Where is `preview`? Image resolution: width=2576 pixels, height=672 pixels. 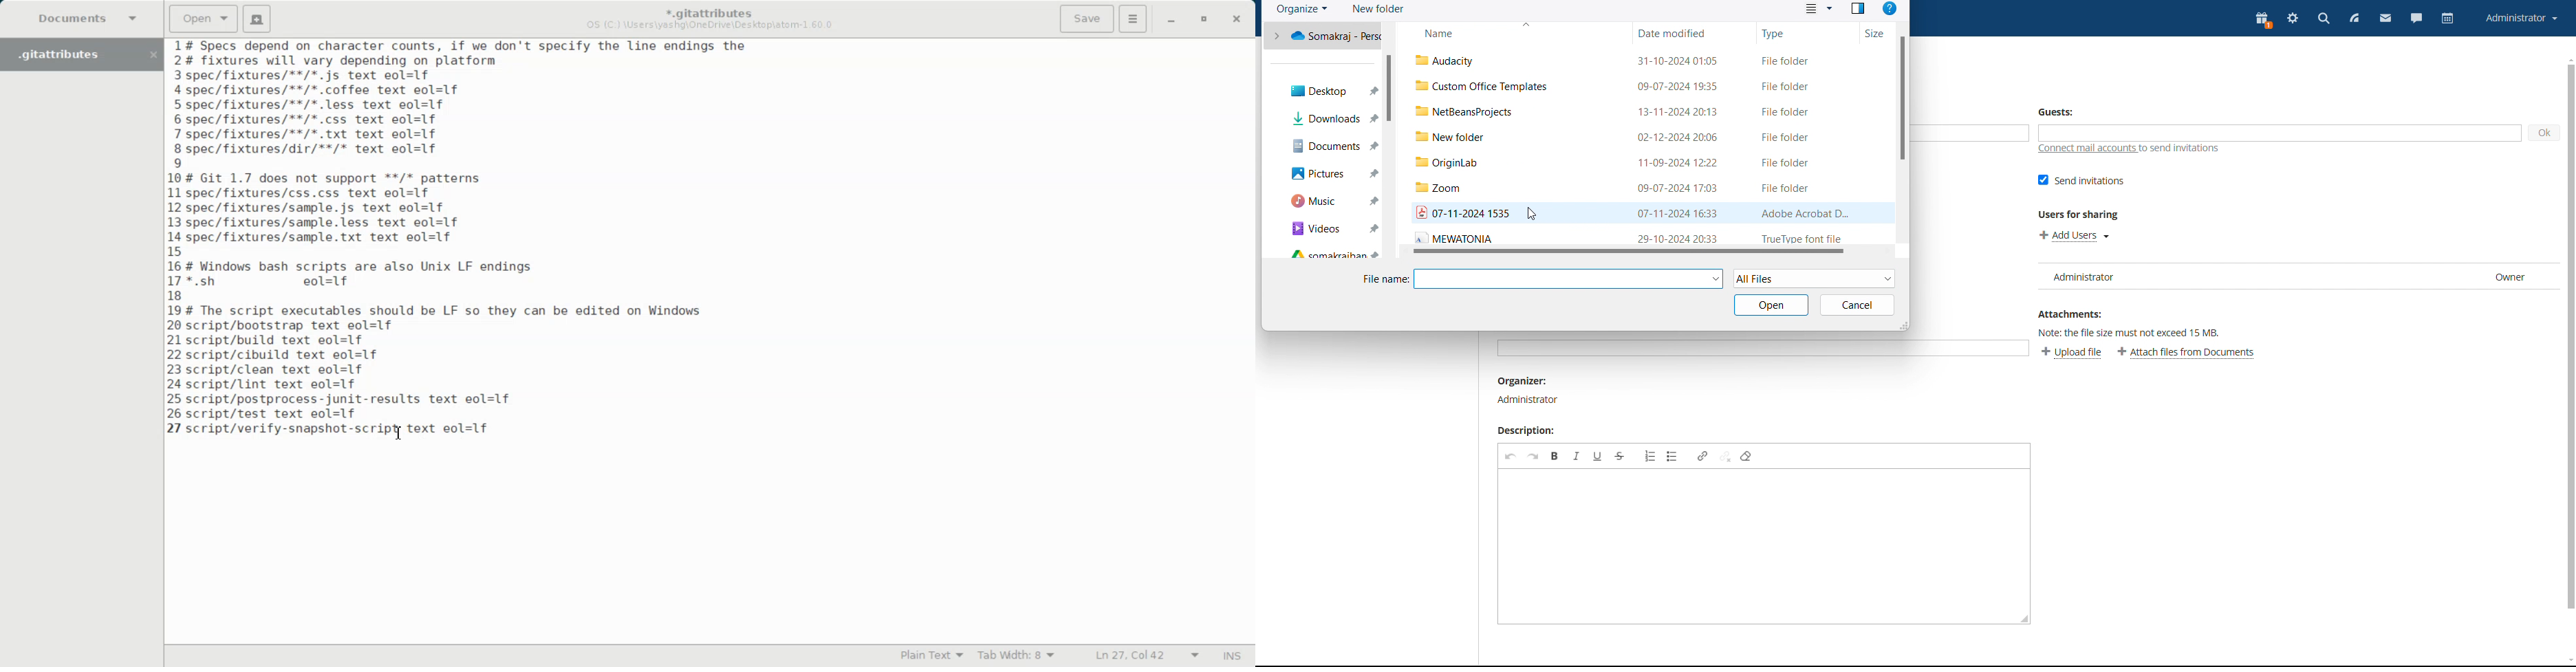
preview is located at coordinates (1859, 10).